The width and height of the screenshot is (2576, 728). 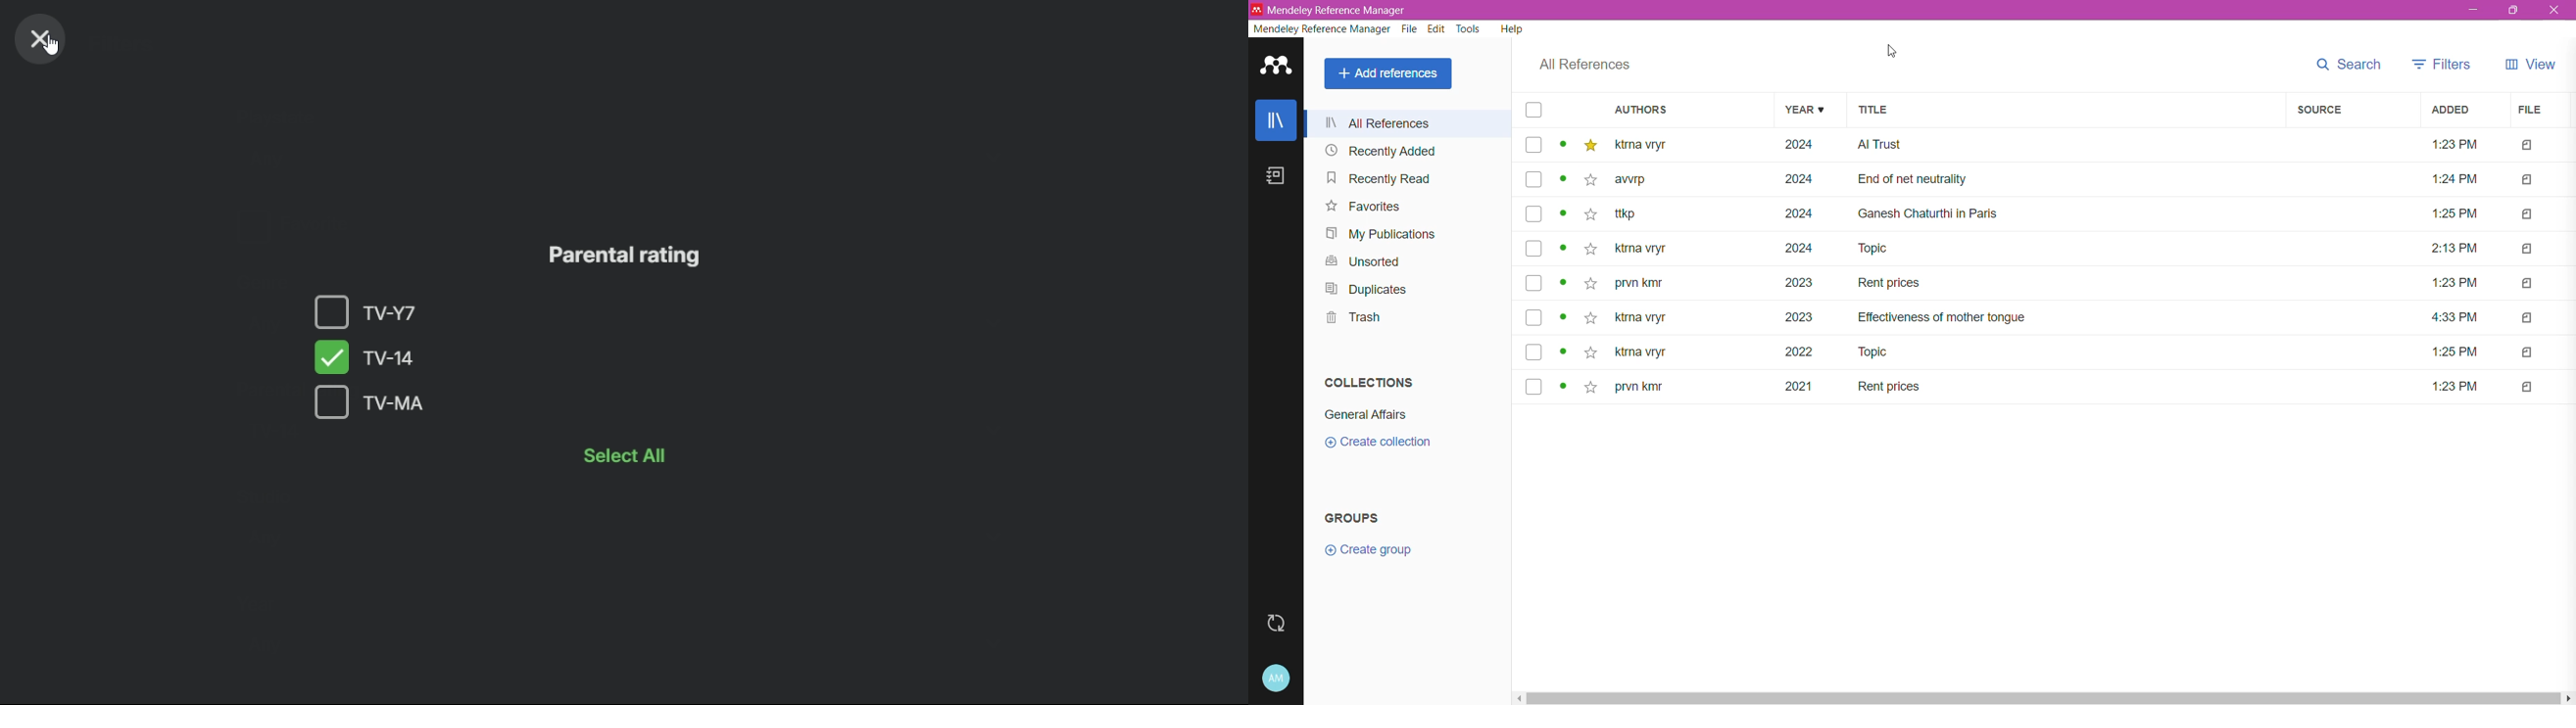 What do you see at coordinates (1408, 122) in the screenshot?
I see `All References` at bounding box center [1408, 122].